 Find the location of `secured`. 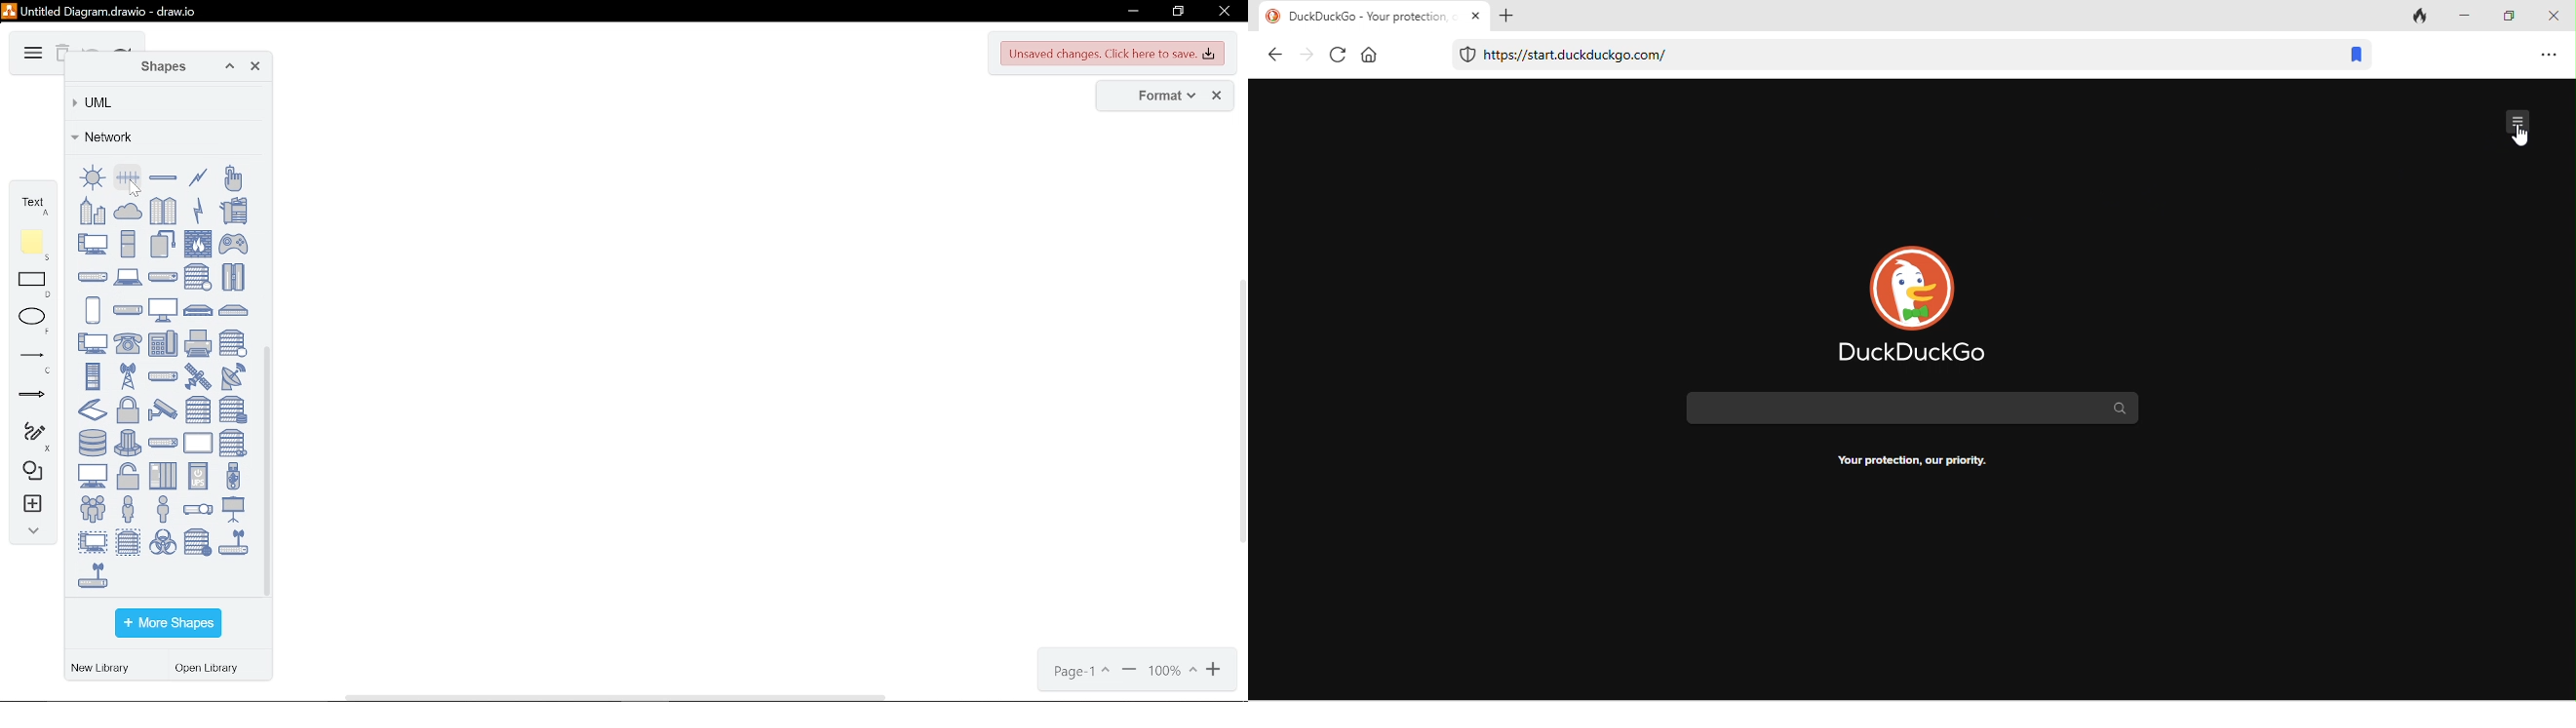

secured is located at coordinates (128, 410).